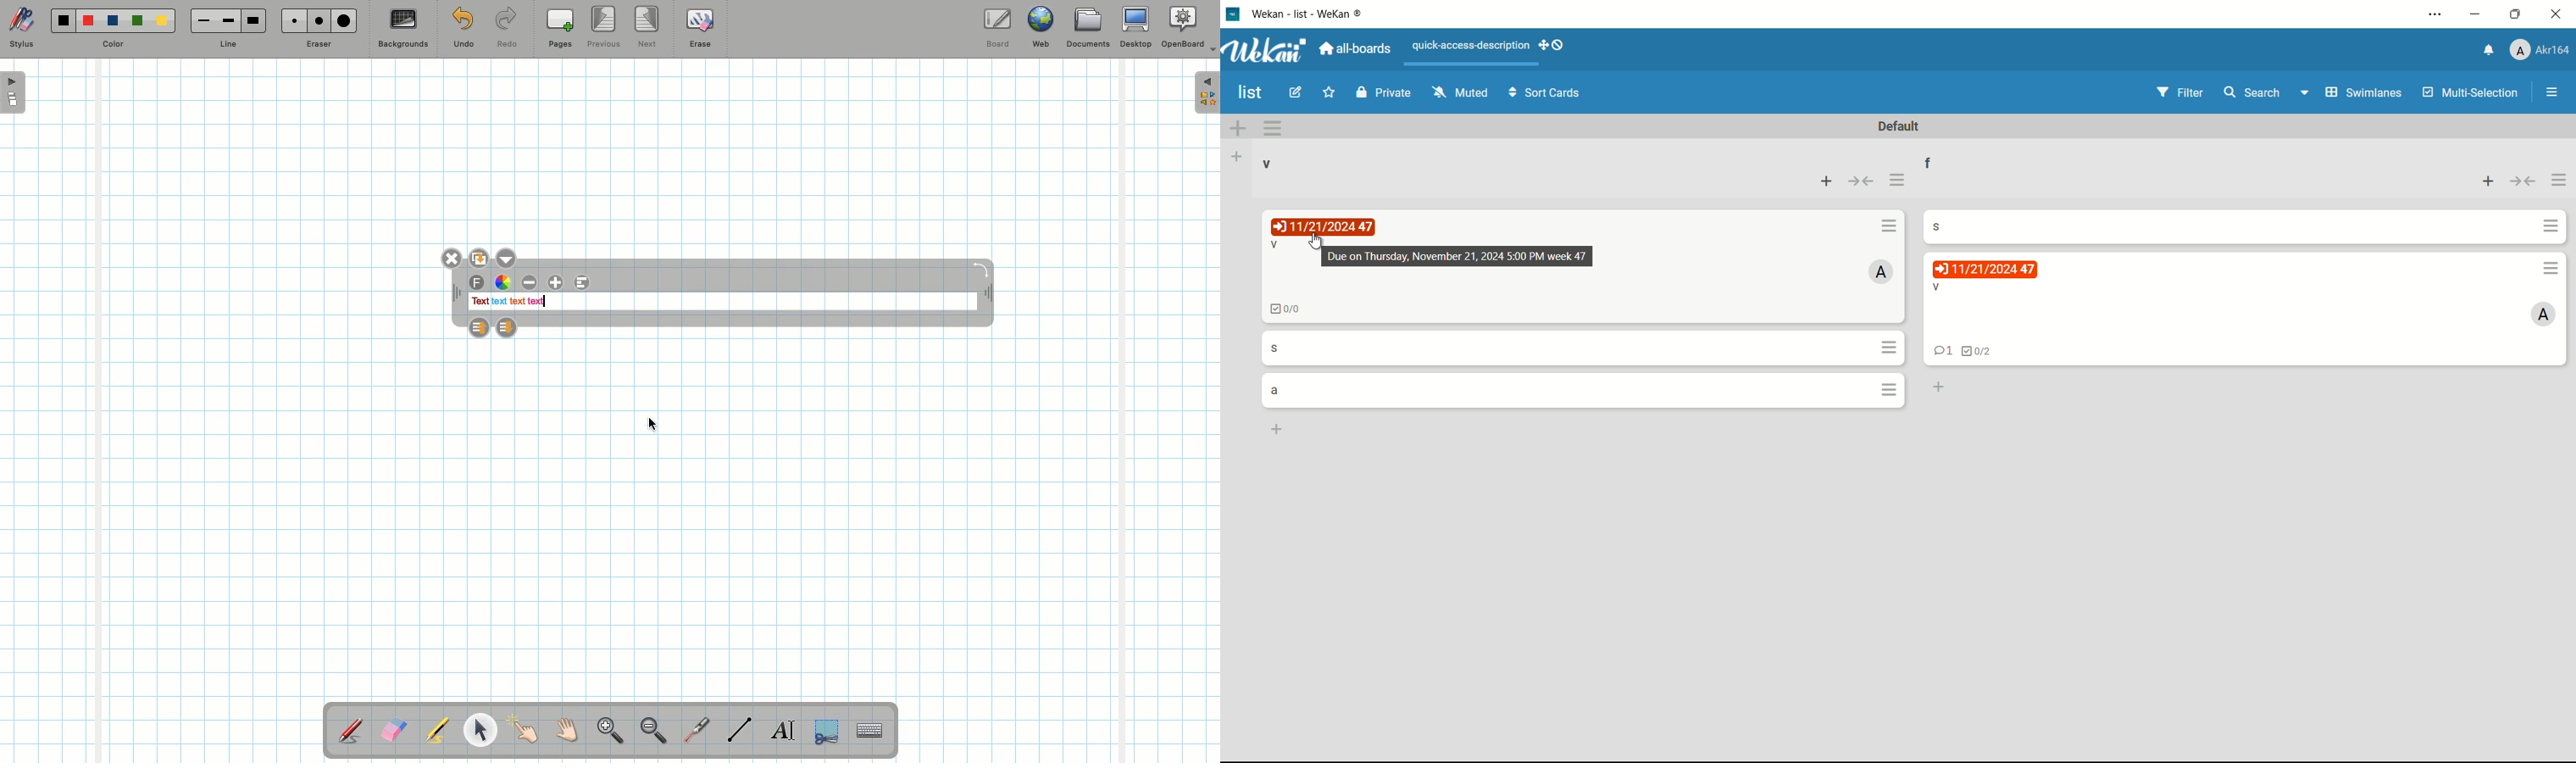 This screenshot has height=784, width=2576. I want to click on collapse, so click(2523, 183).